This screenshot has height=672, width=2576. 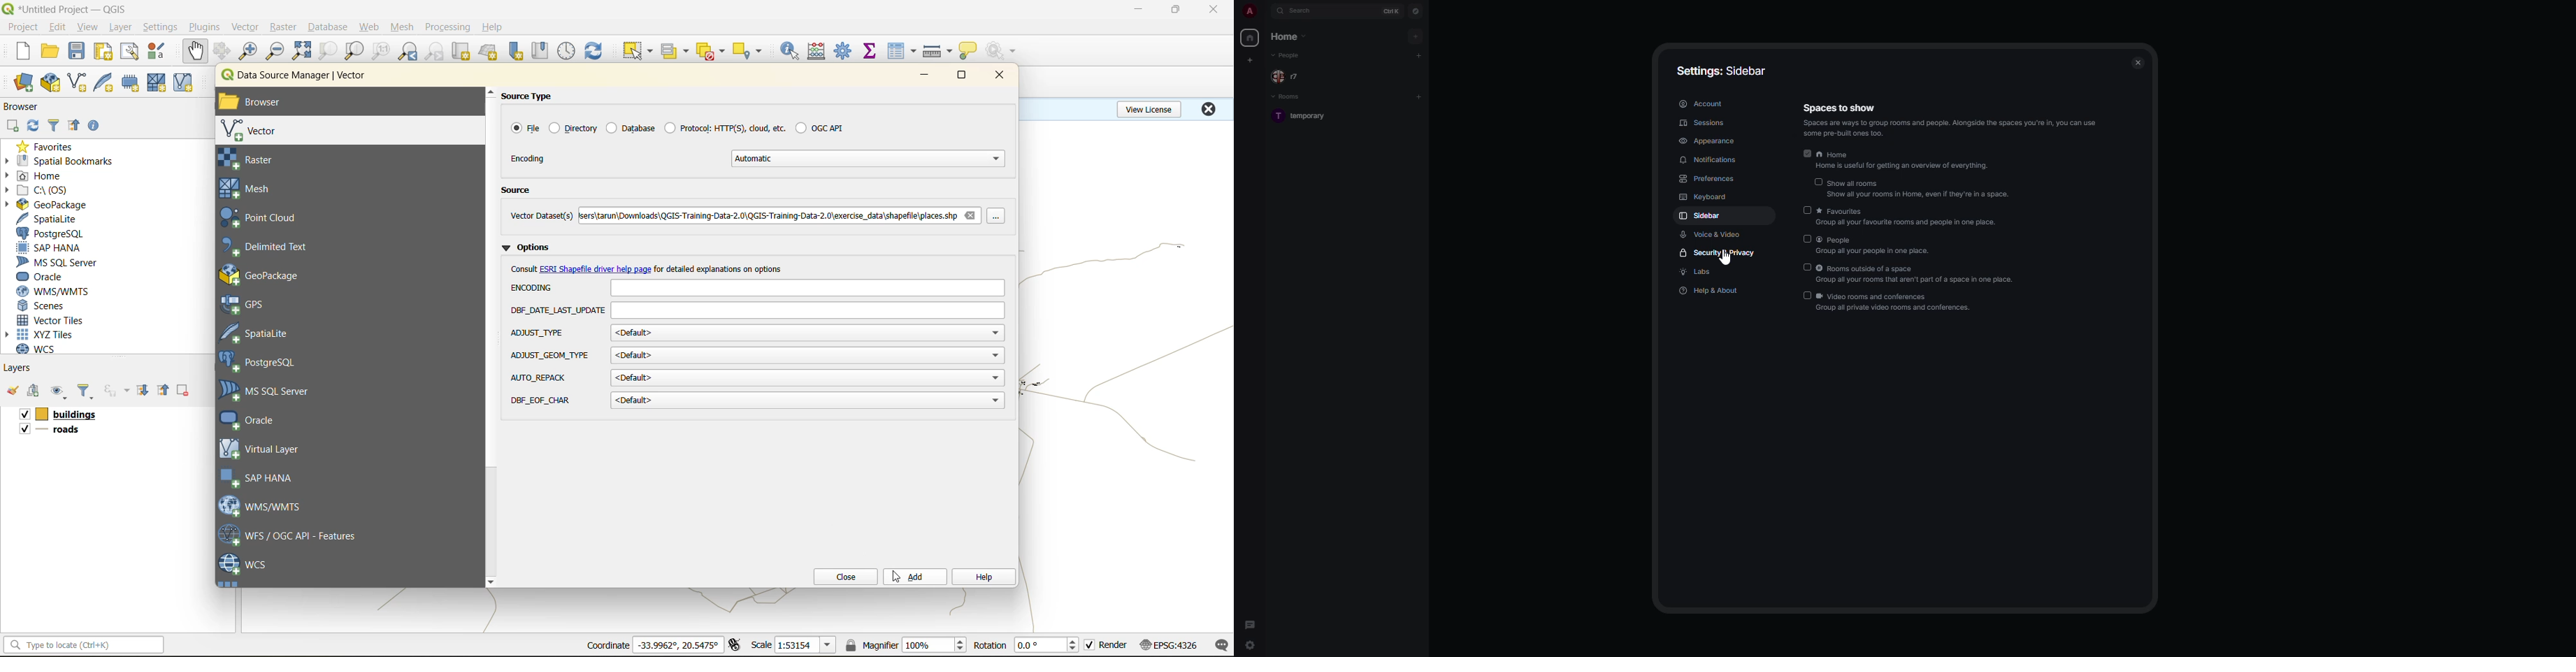 What do you see at coordinates (678, 645) in the screenshot?
I see `coordinates` at bounding box center [678, 645].